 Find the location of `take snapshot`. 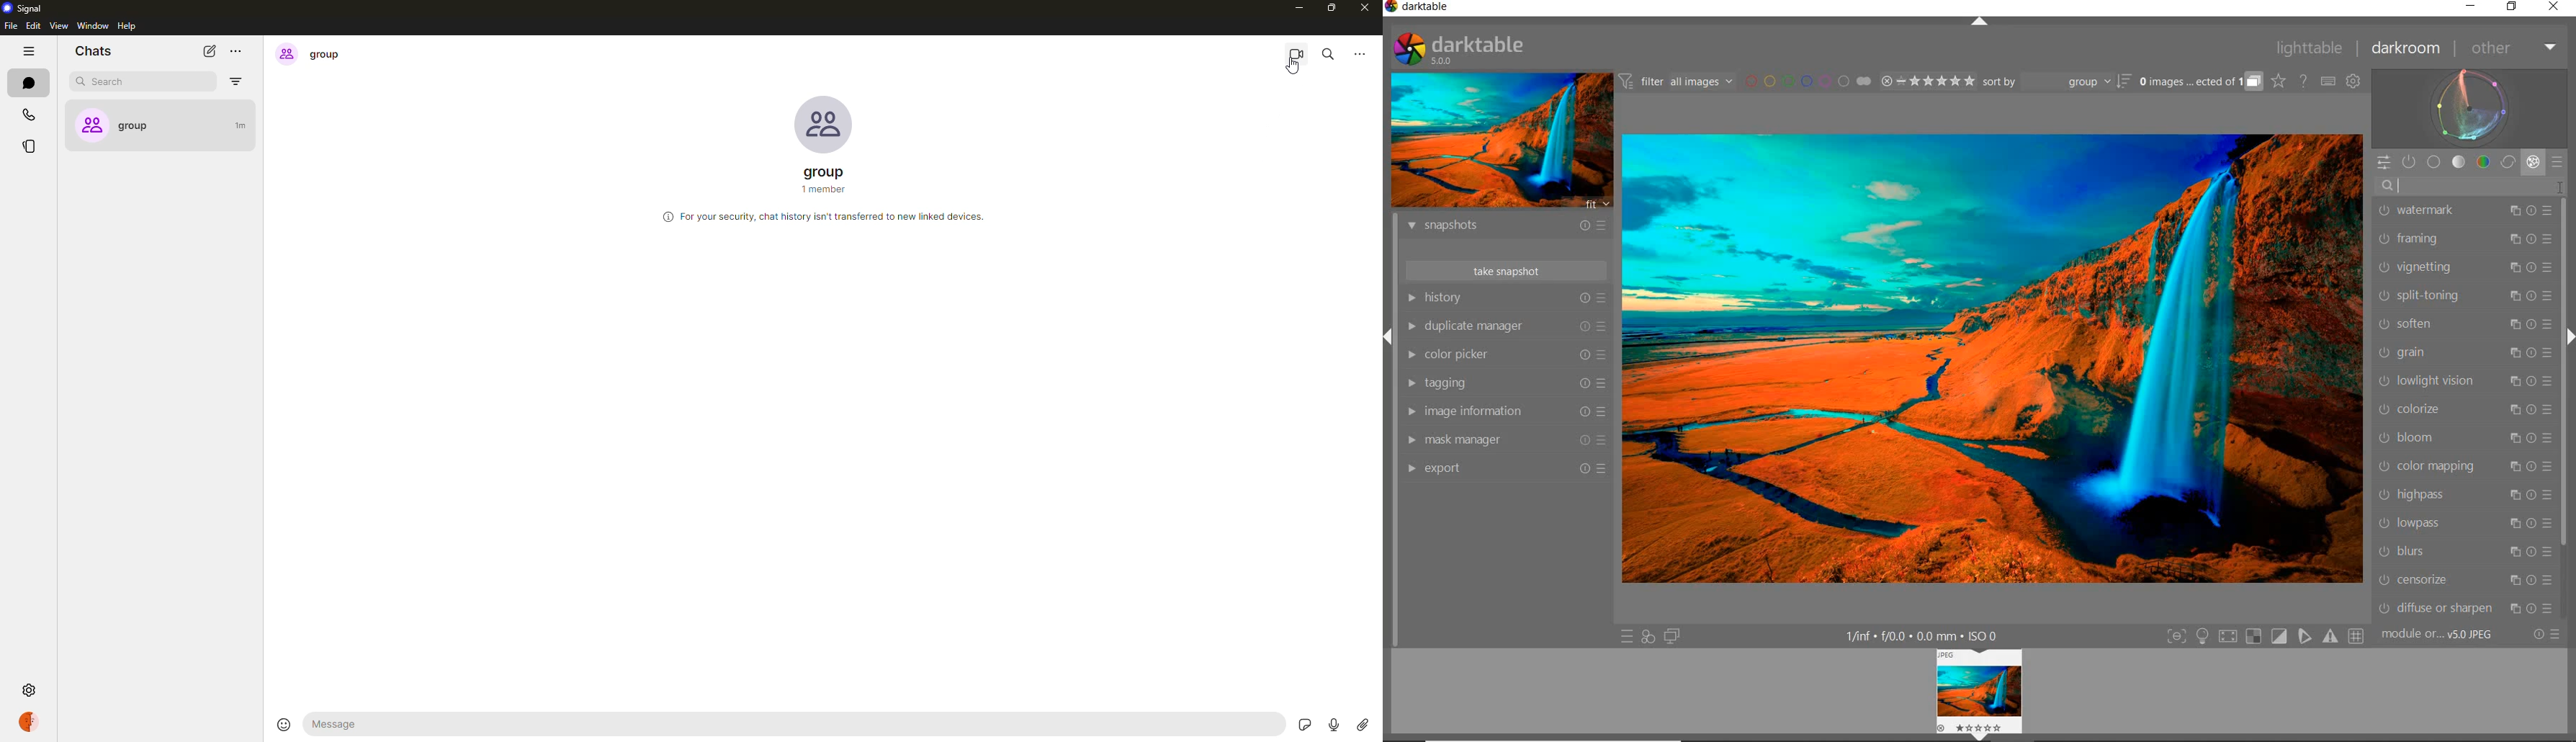

take snapshot is located at coordinates (1506, 269).